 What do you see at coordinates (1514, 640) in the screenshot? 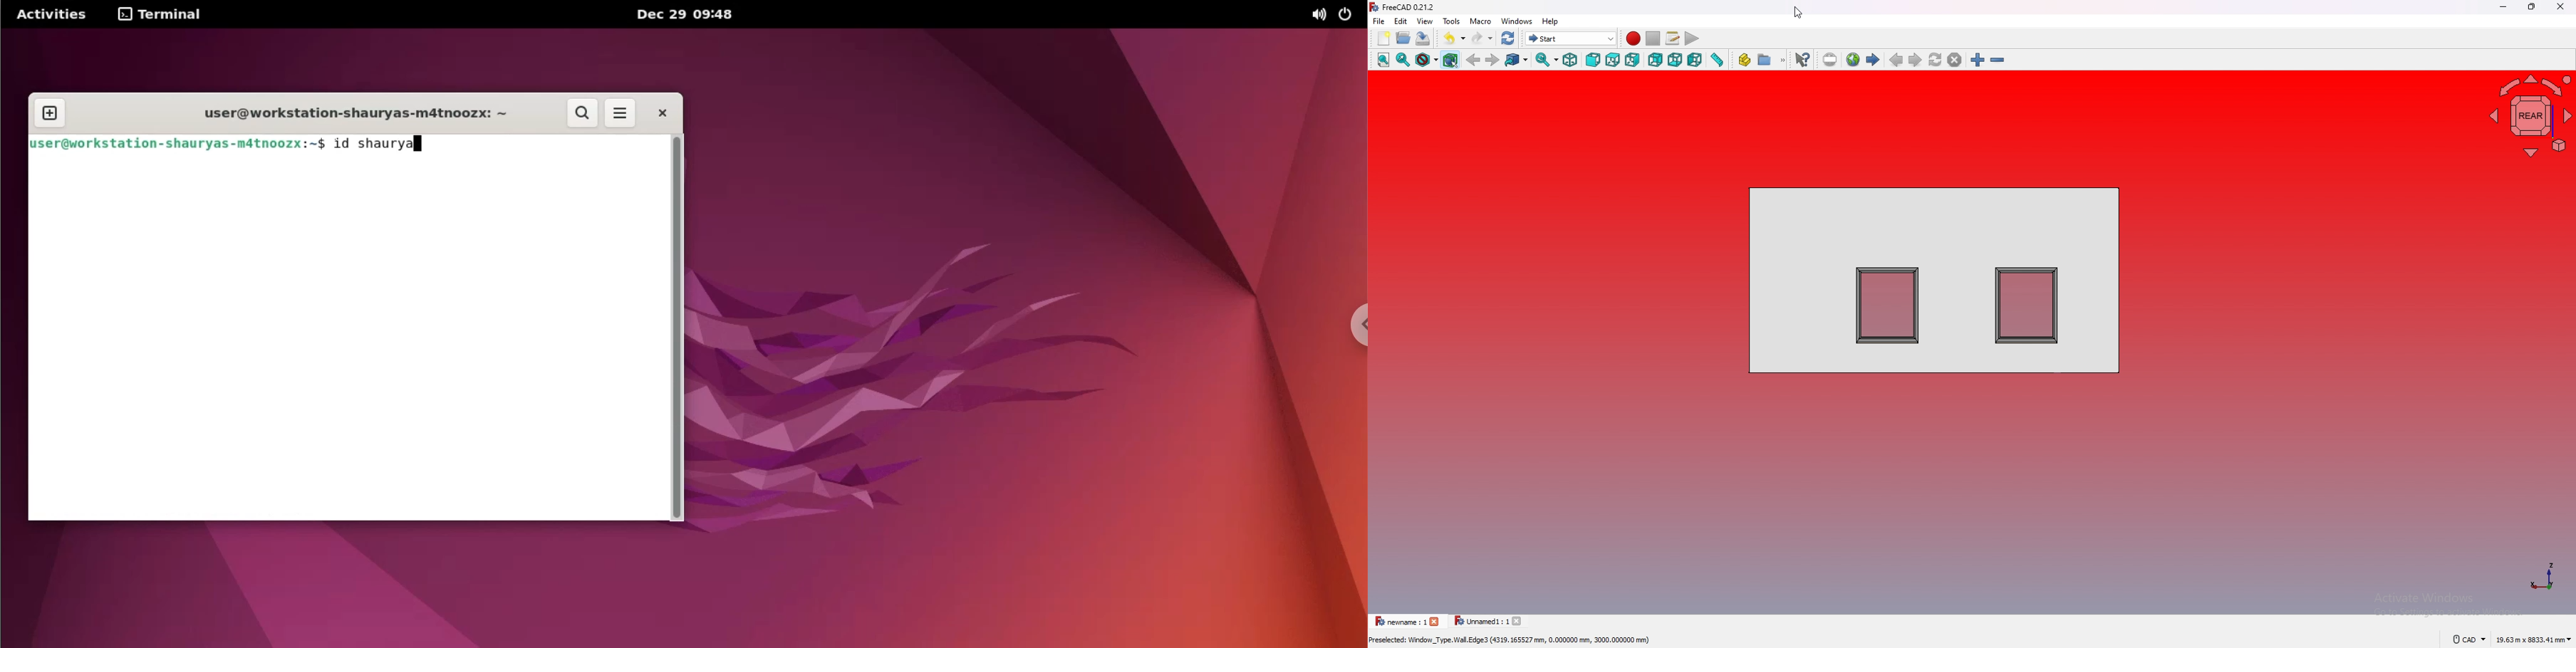
I see `Preselected: Window _Type.Wall.Edge3 (4319. 165527 mm, 0.000000 mm, 3000.000000 mm)` at bounding box center [1514, 640].